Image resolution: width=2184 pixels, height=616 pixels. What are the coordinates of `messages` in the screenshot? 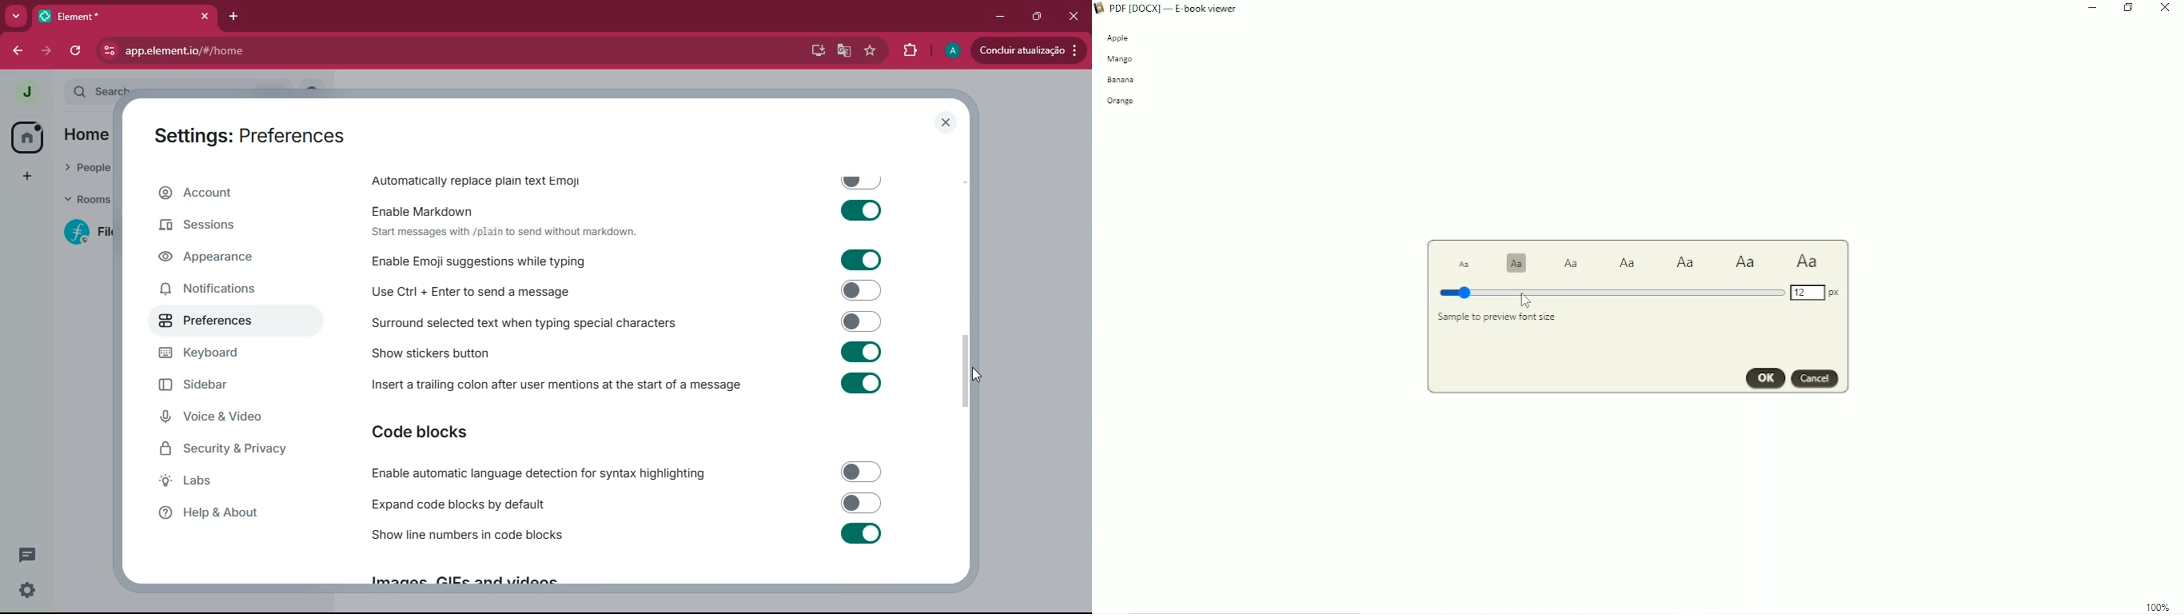 It's located at (30, 555).